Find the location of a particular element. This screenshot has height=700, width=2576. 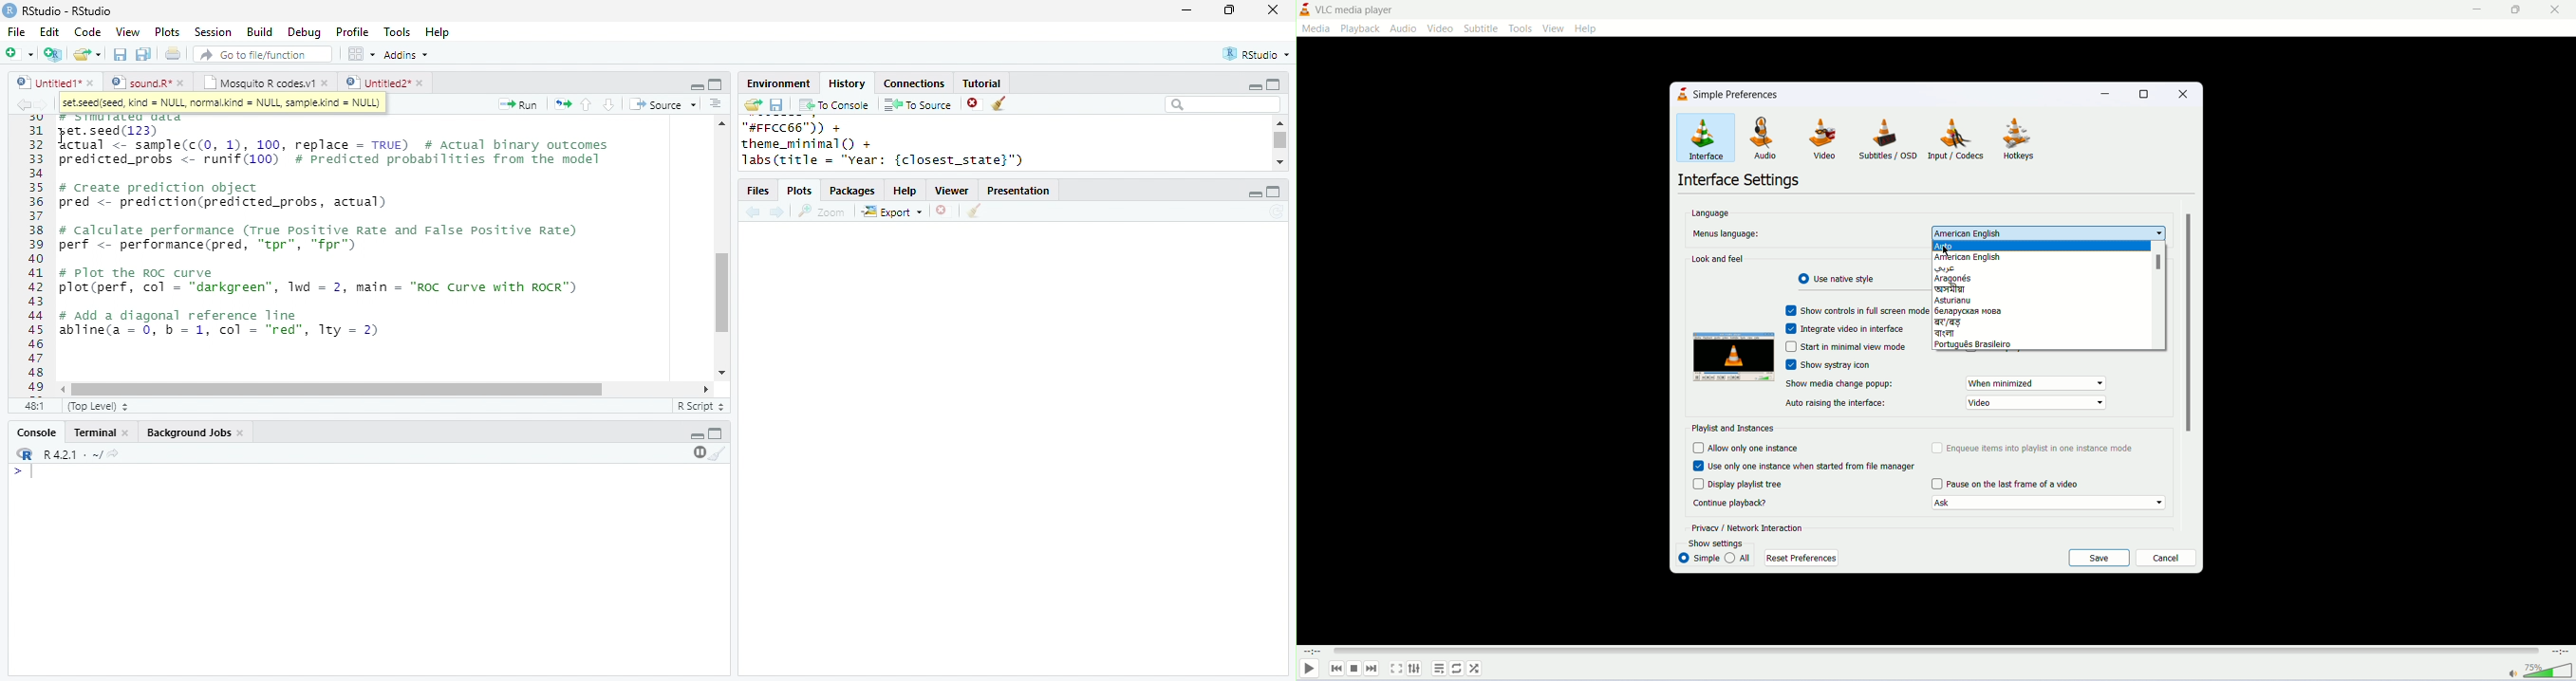

R Script is located at coordinates (701, 405).